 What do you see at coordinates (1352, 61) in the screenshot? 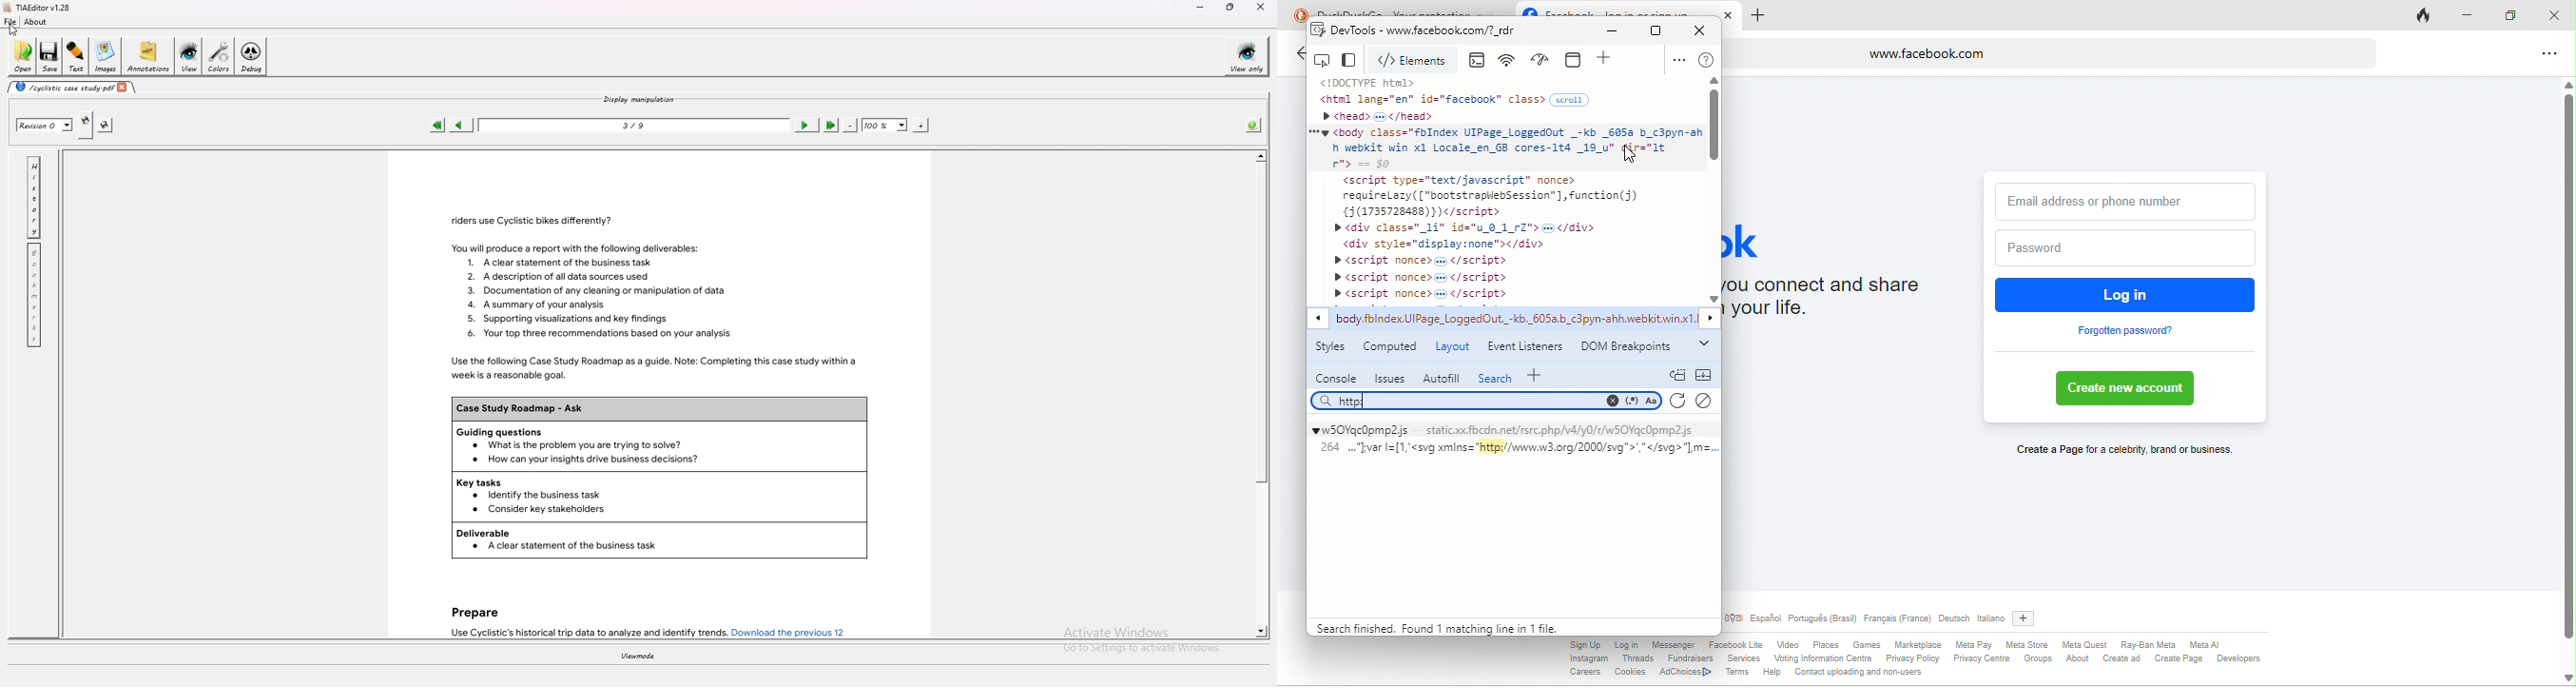
I see `change view` at bounding box center [1352, 61].